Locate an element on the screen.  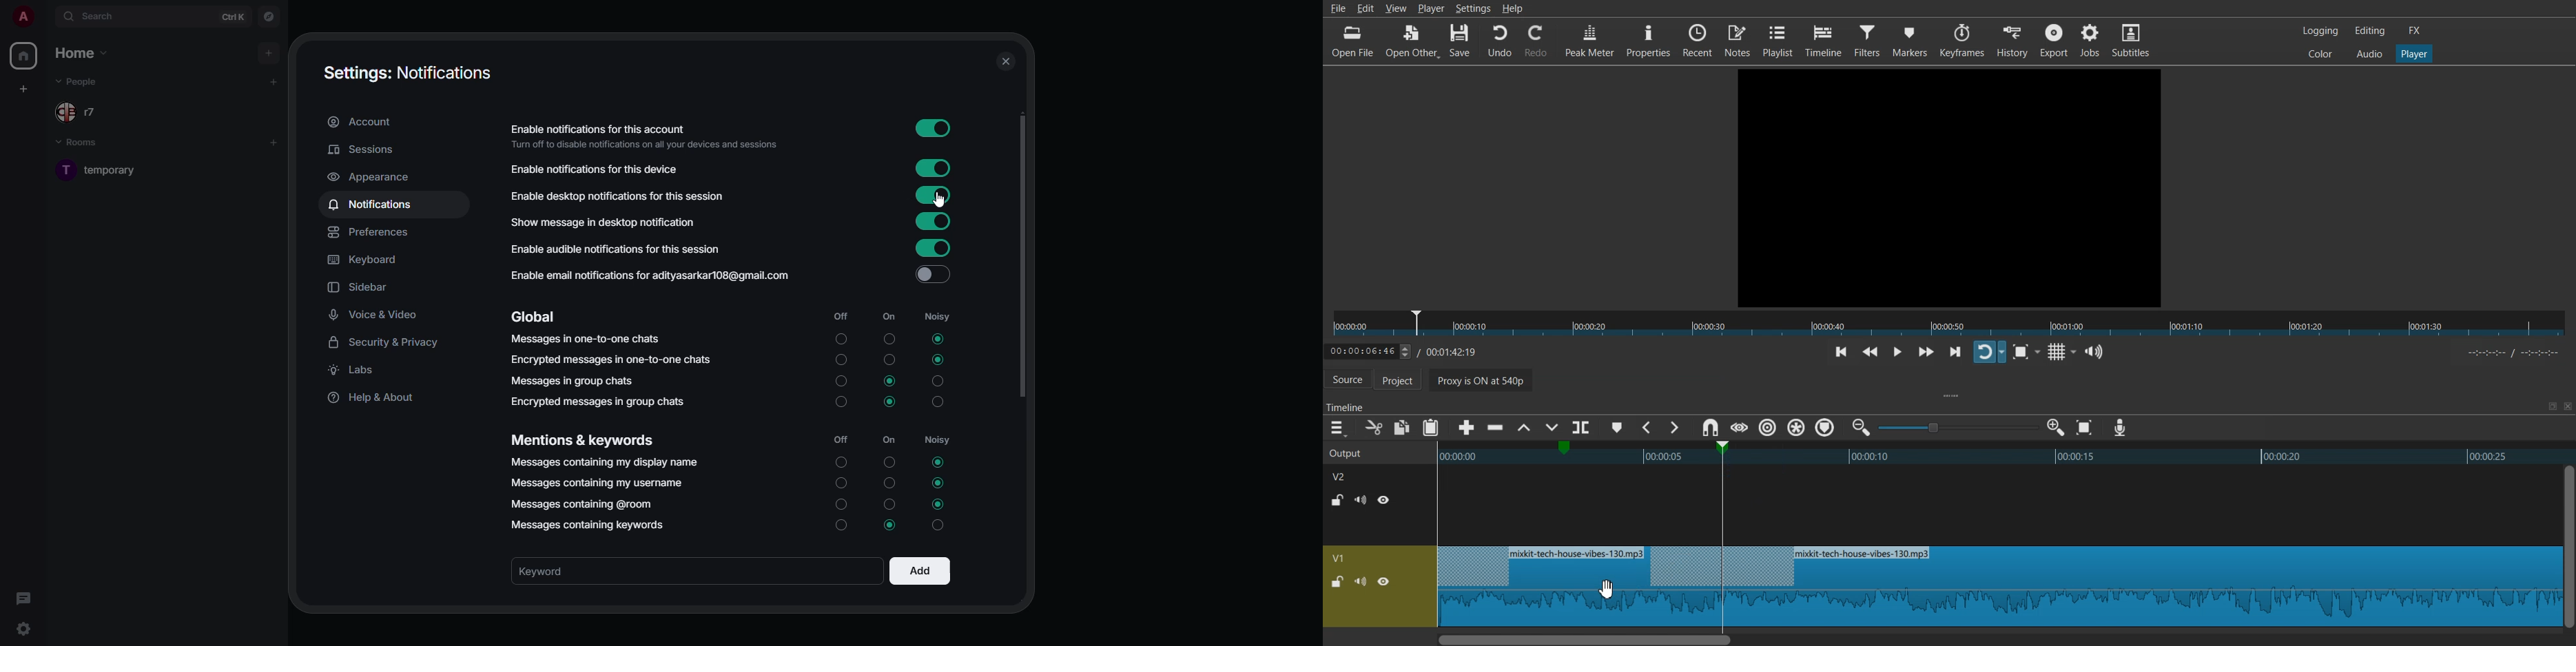
Ripple all markers is located at coordinates (1797, 428).